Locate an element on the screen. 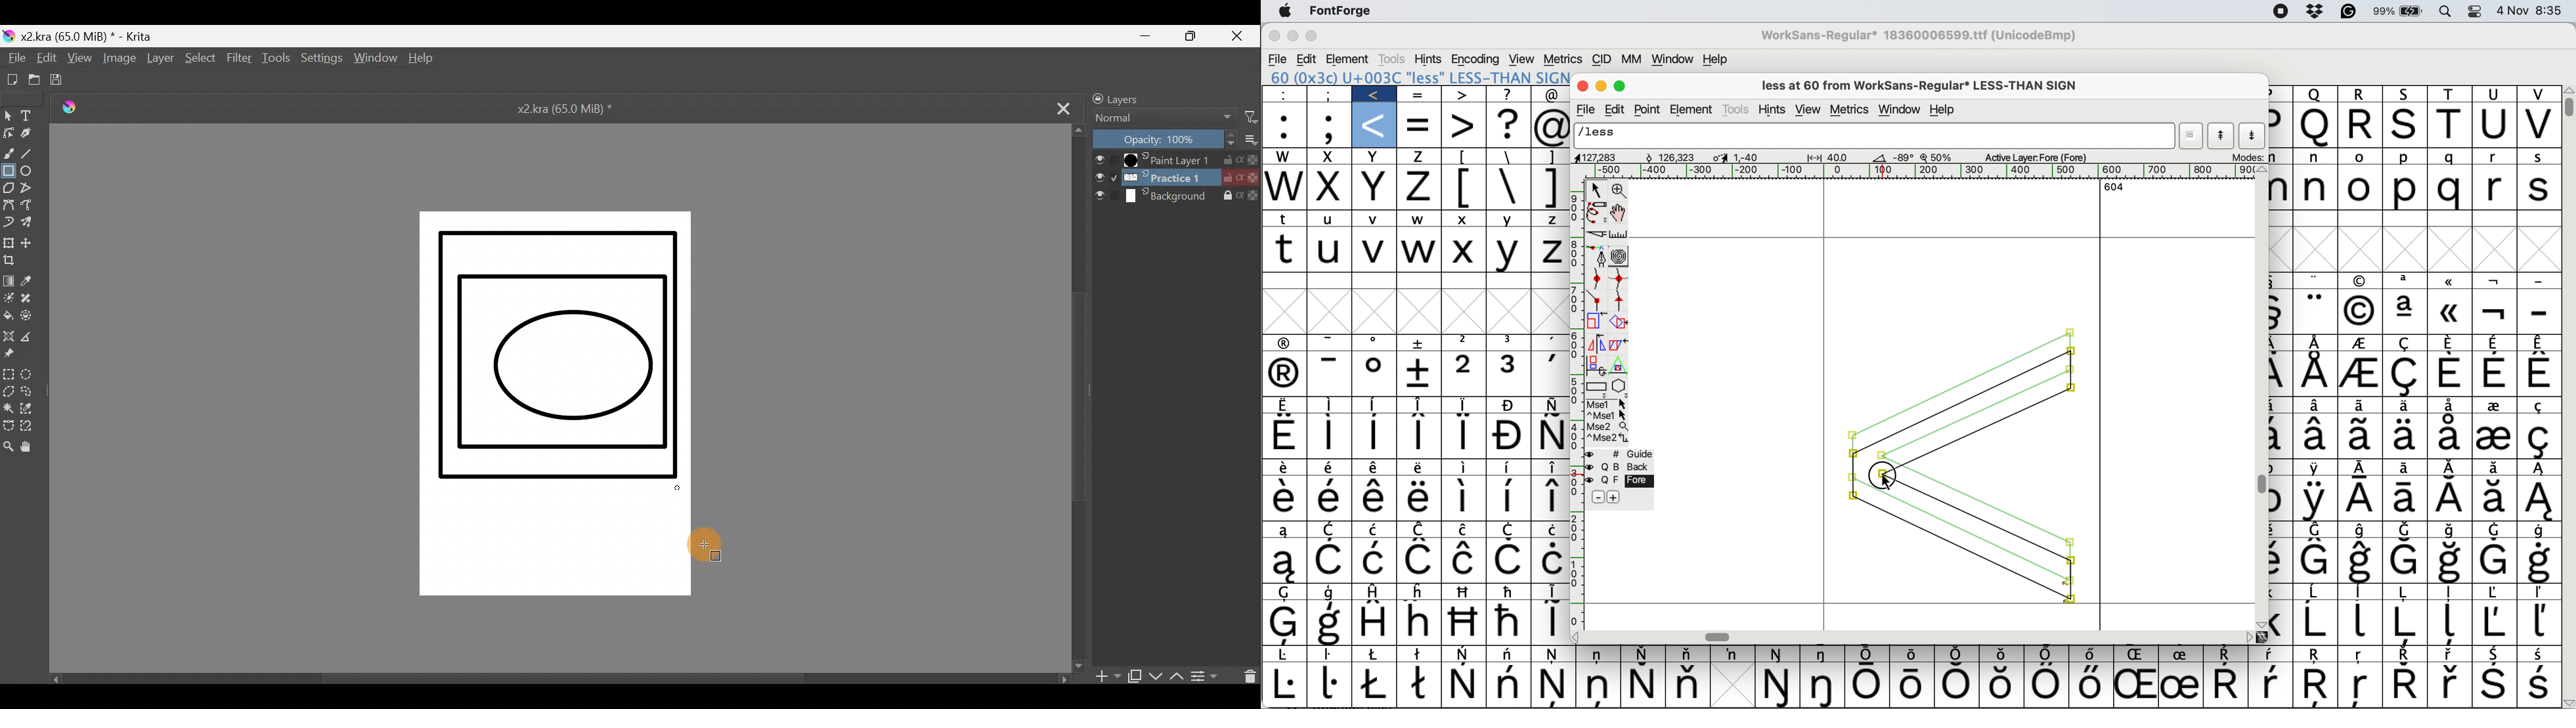 This screenshot has height=728, width=2576. Tools is located at coordinates (276, 58).